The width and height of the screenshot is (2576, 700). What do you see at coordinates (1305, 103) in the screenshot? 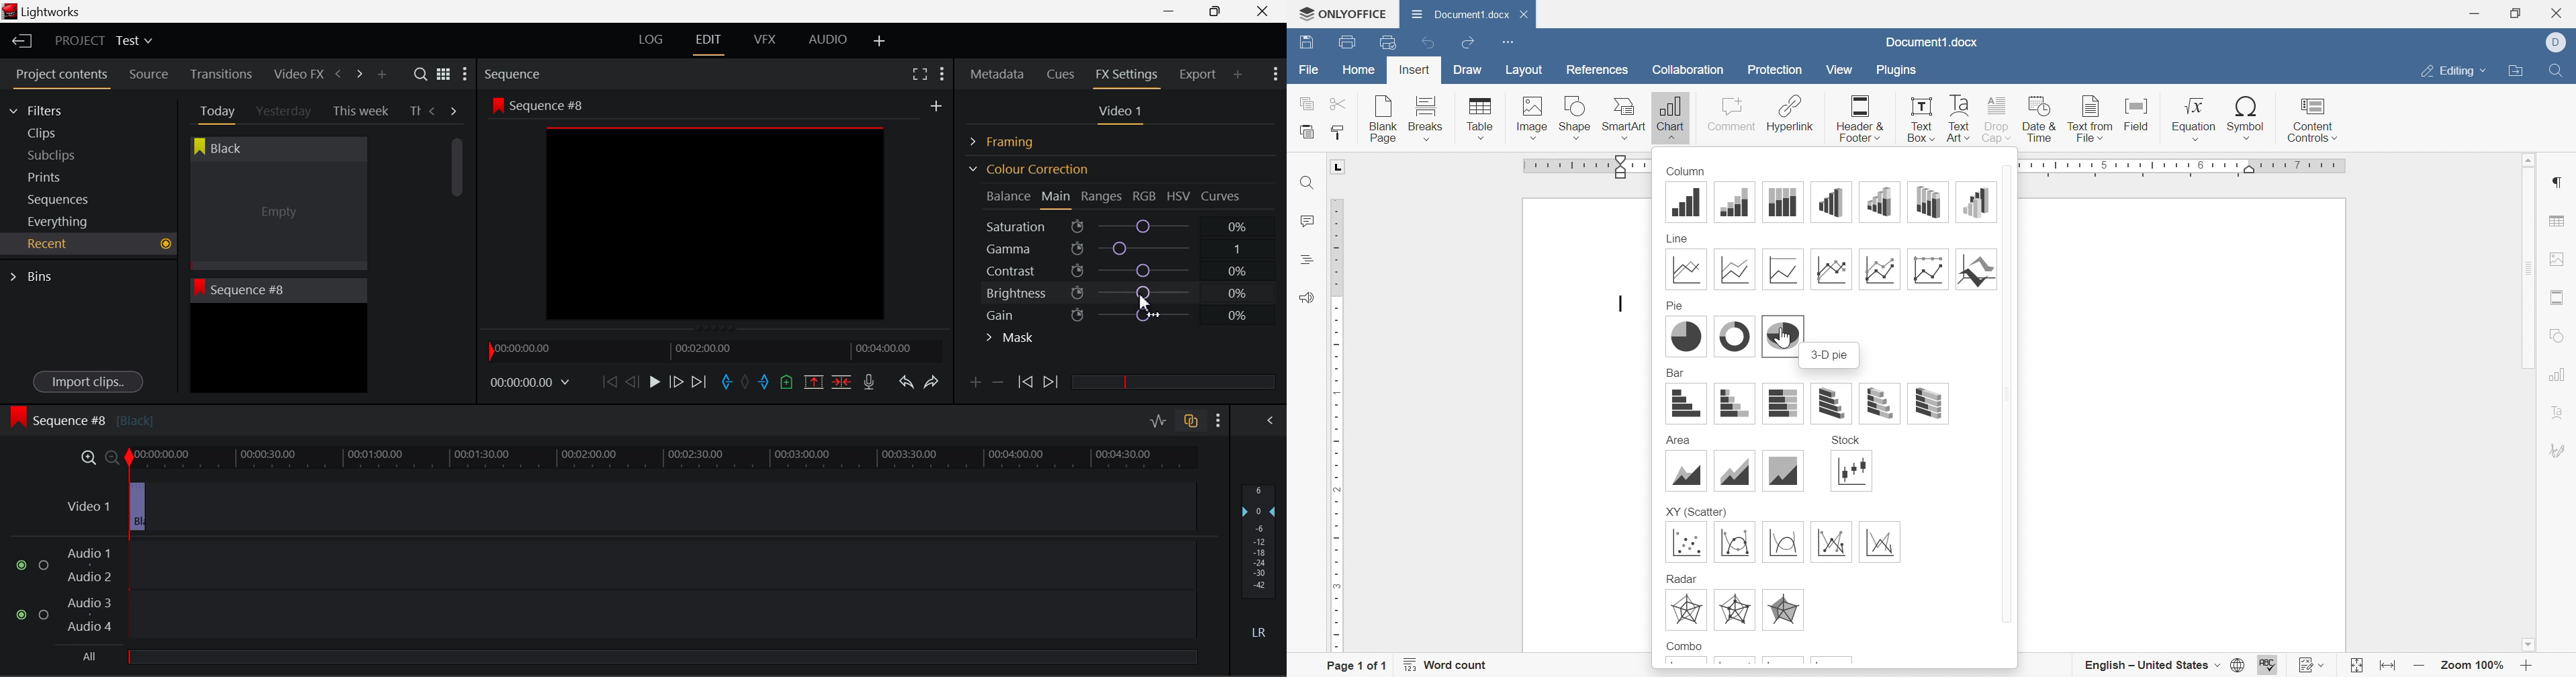
I see `Copy` at bounding box center [1305, 103].